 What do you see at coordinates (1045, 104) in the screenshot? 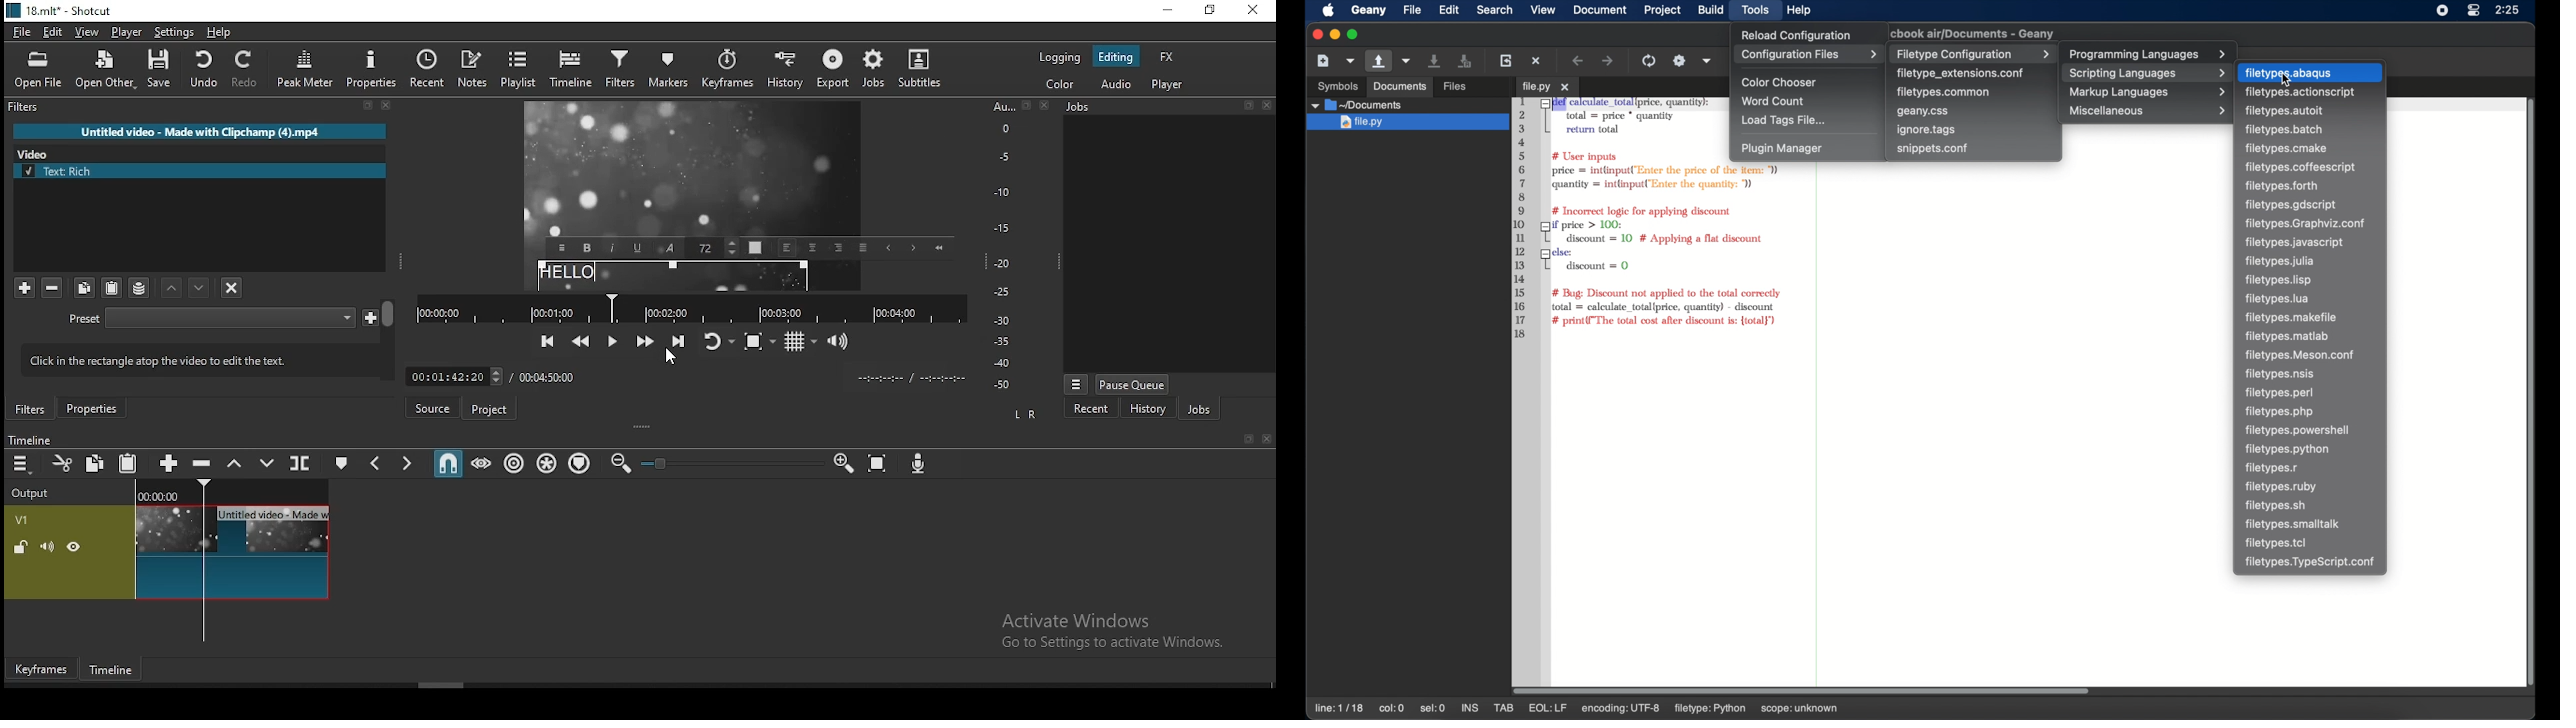
I see `Close` at bounding box center [1045, 104].